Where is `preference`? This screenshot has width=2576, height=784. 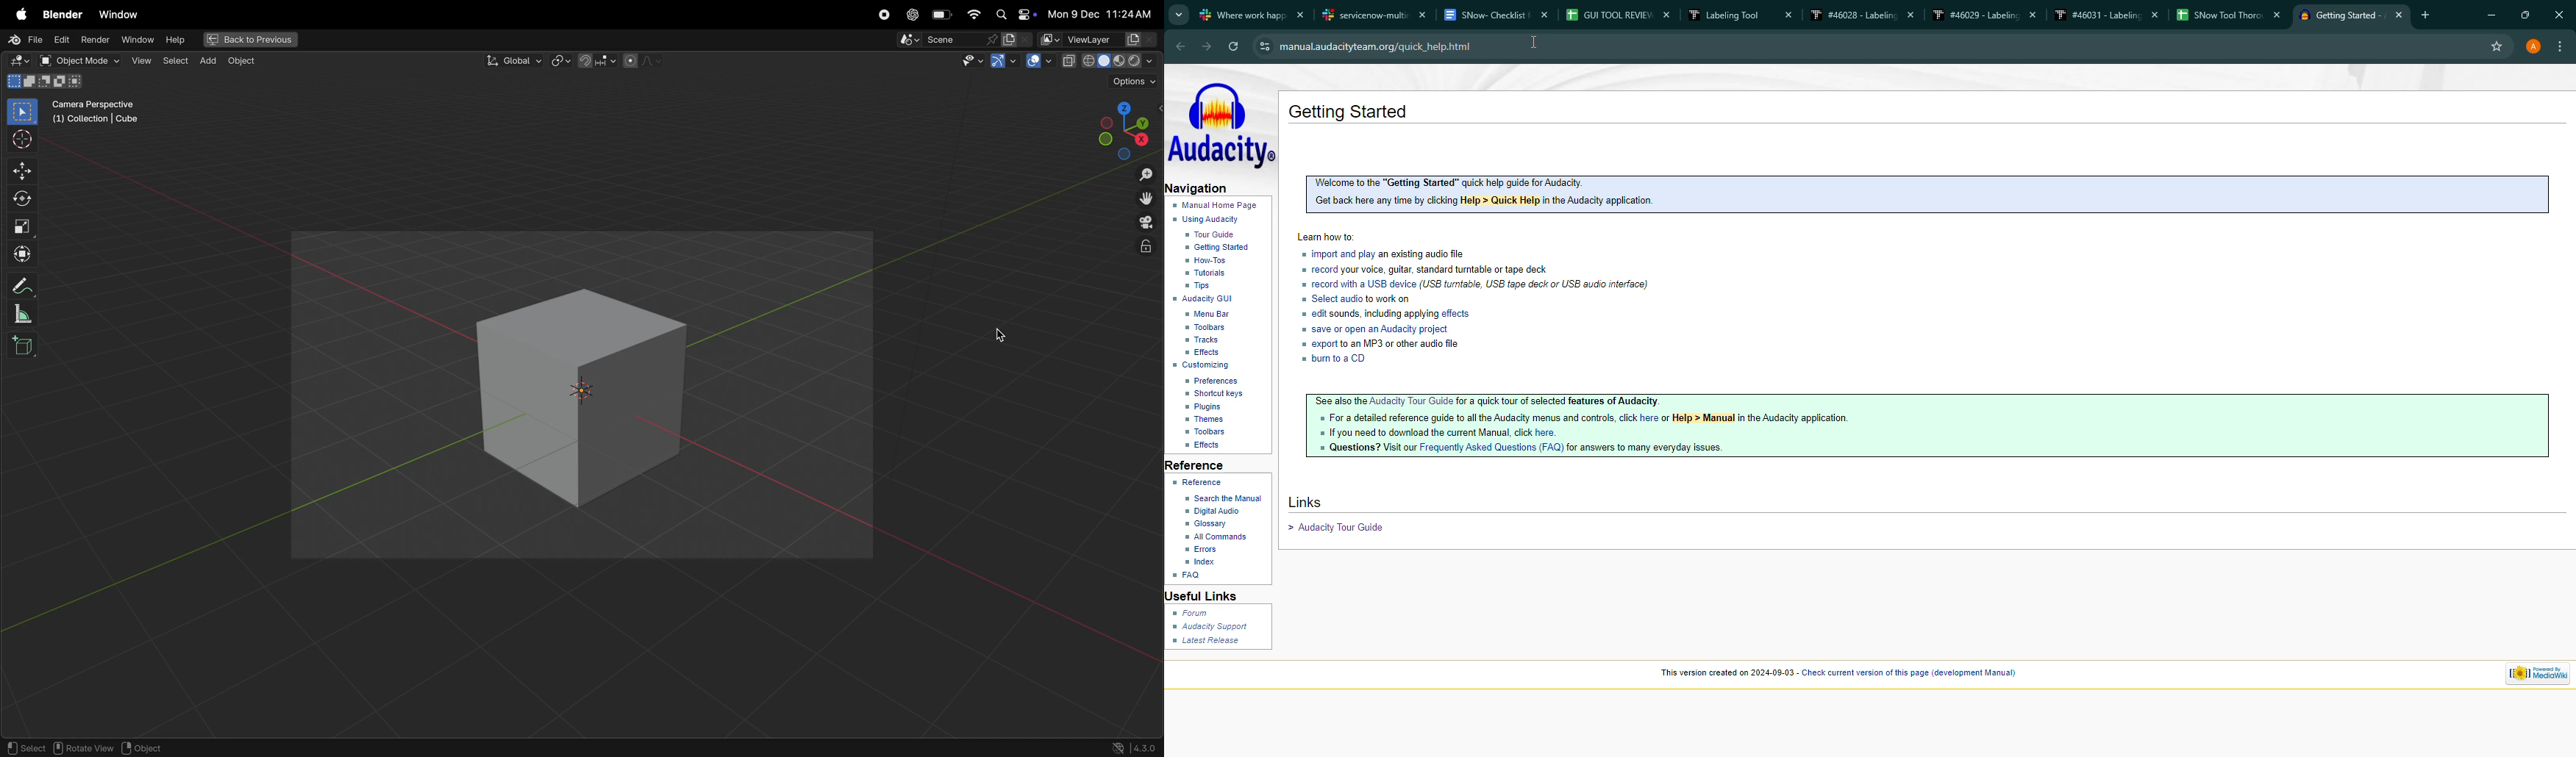
preference is located at coordinates (1218, 383).